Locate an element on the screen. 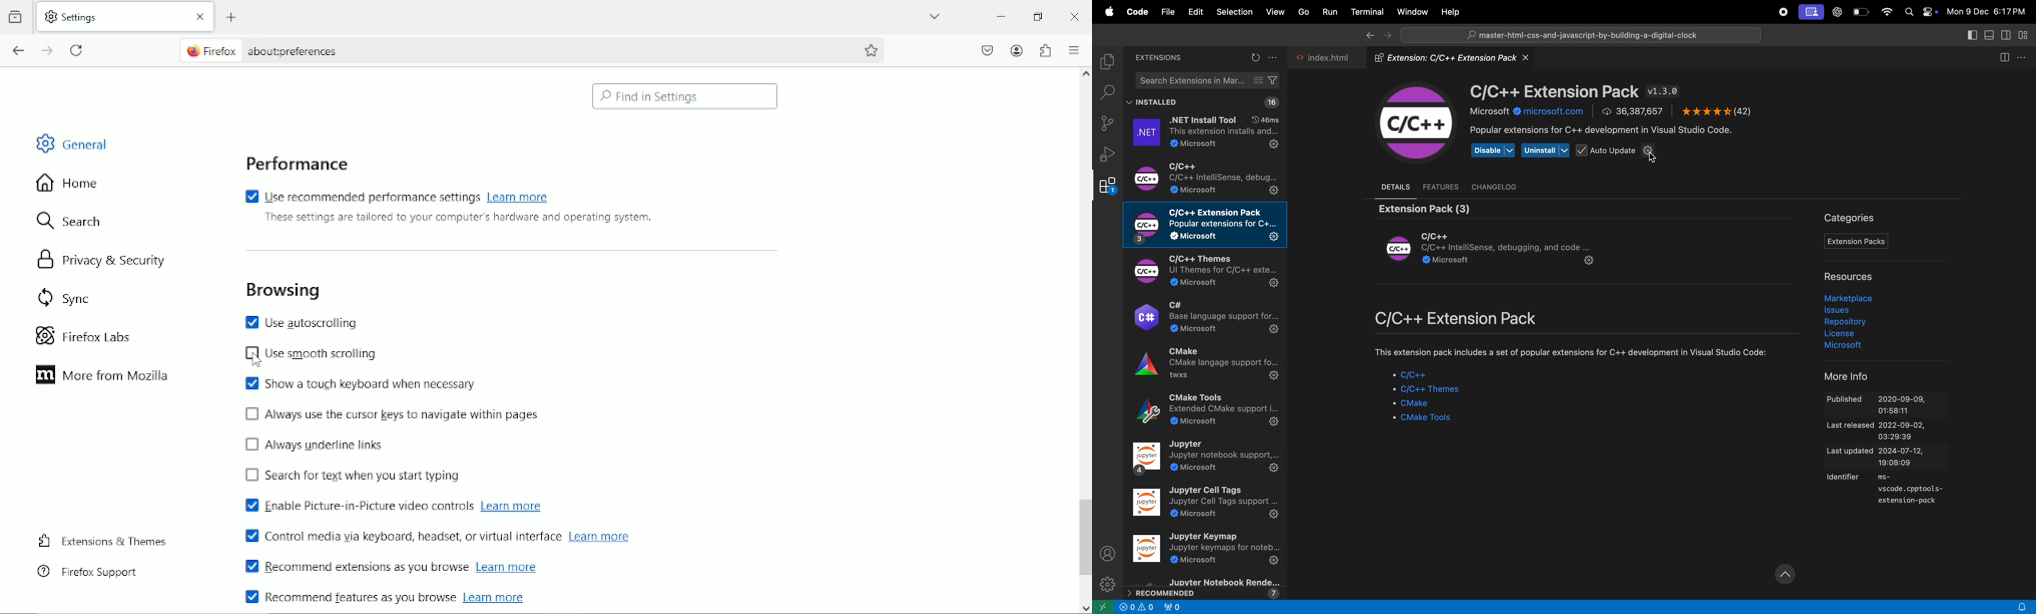  Extensions pack is located at coordinates (1434, 210).